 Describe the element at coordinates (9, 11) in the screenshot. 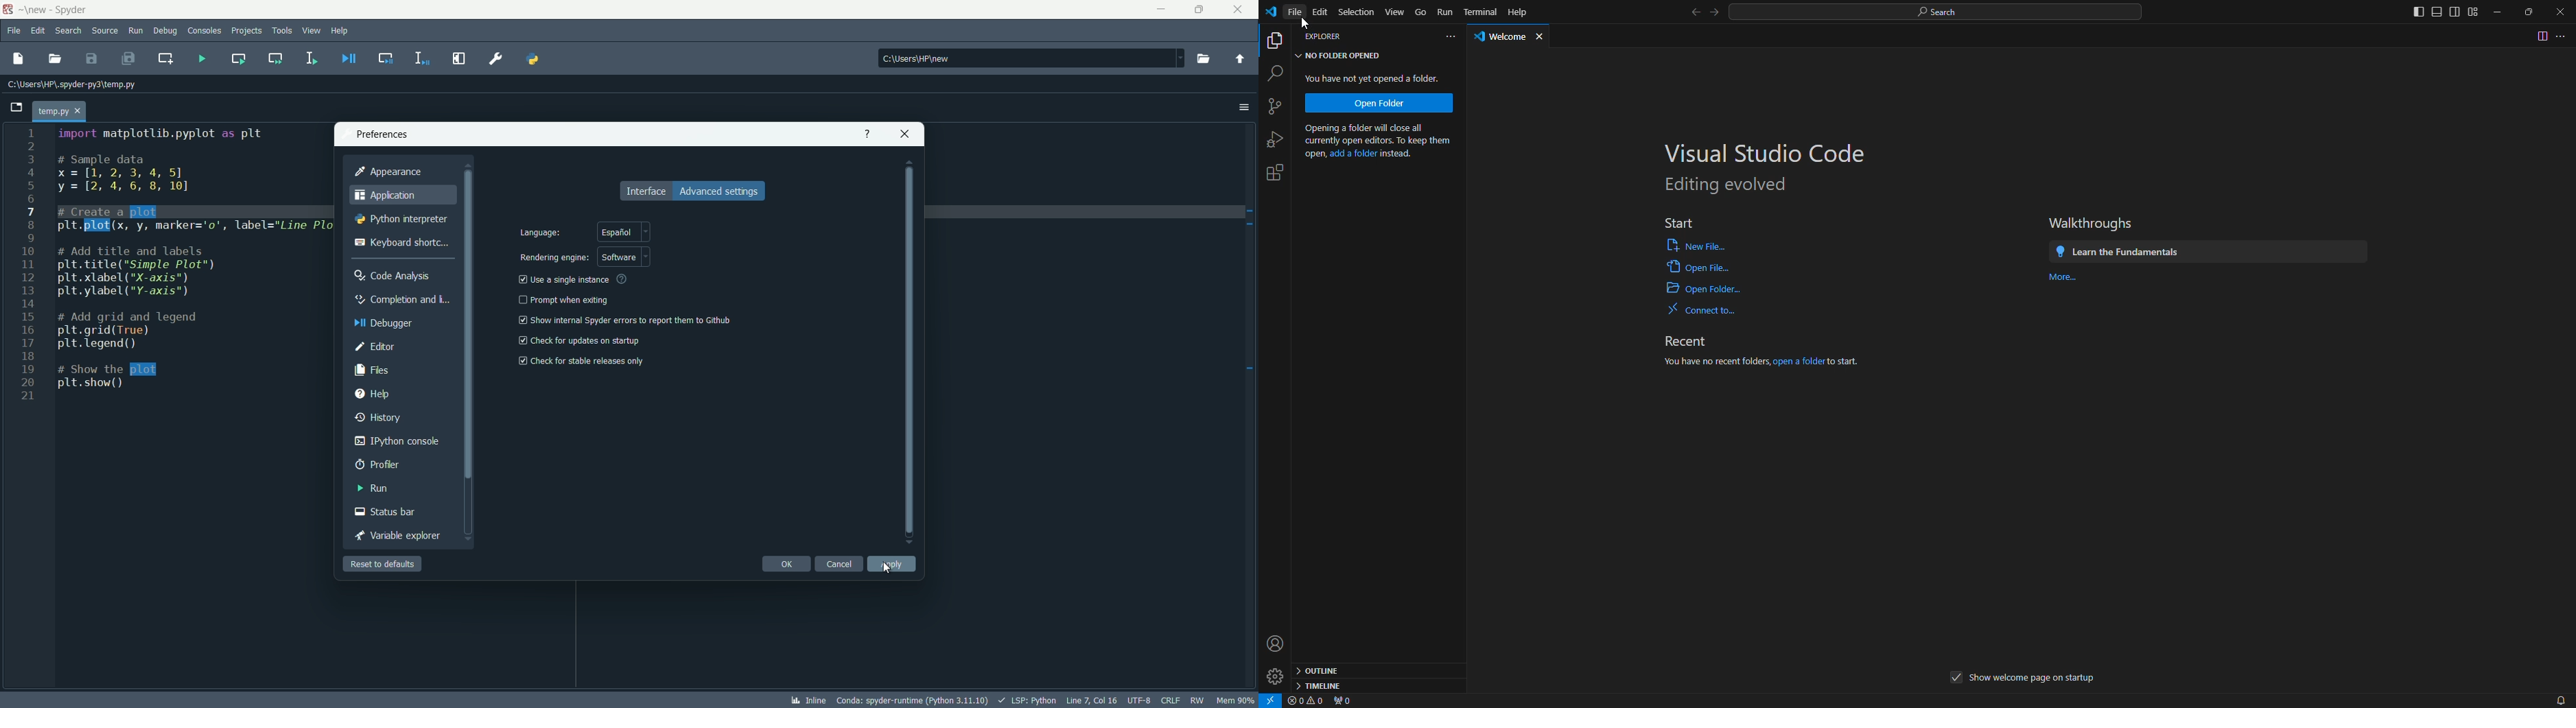

I see `app icon` at that location.